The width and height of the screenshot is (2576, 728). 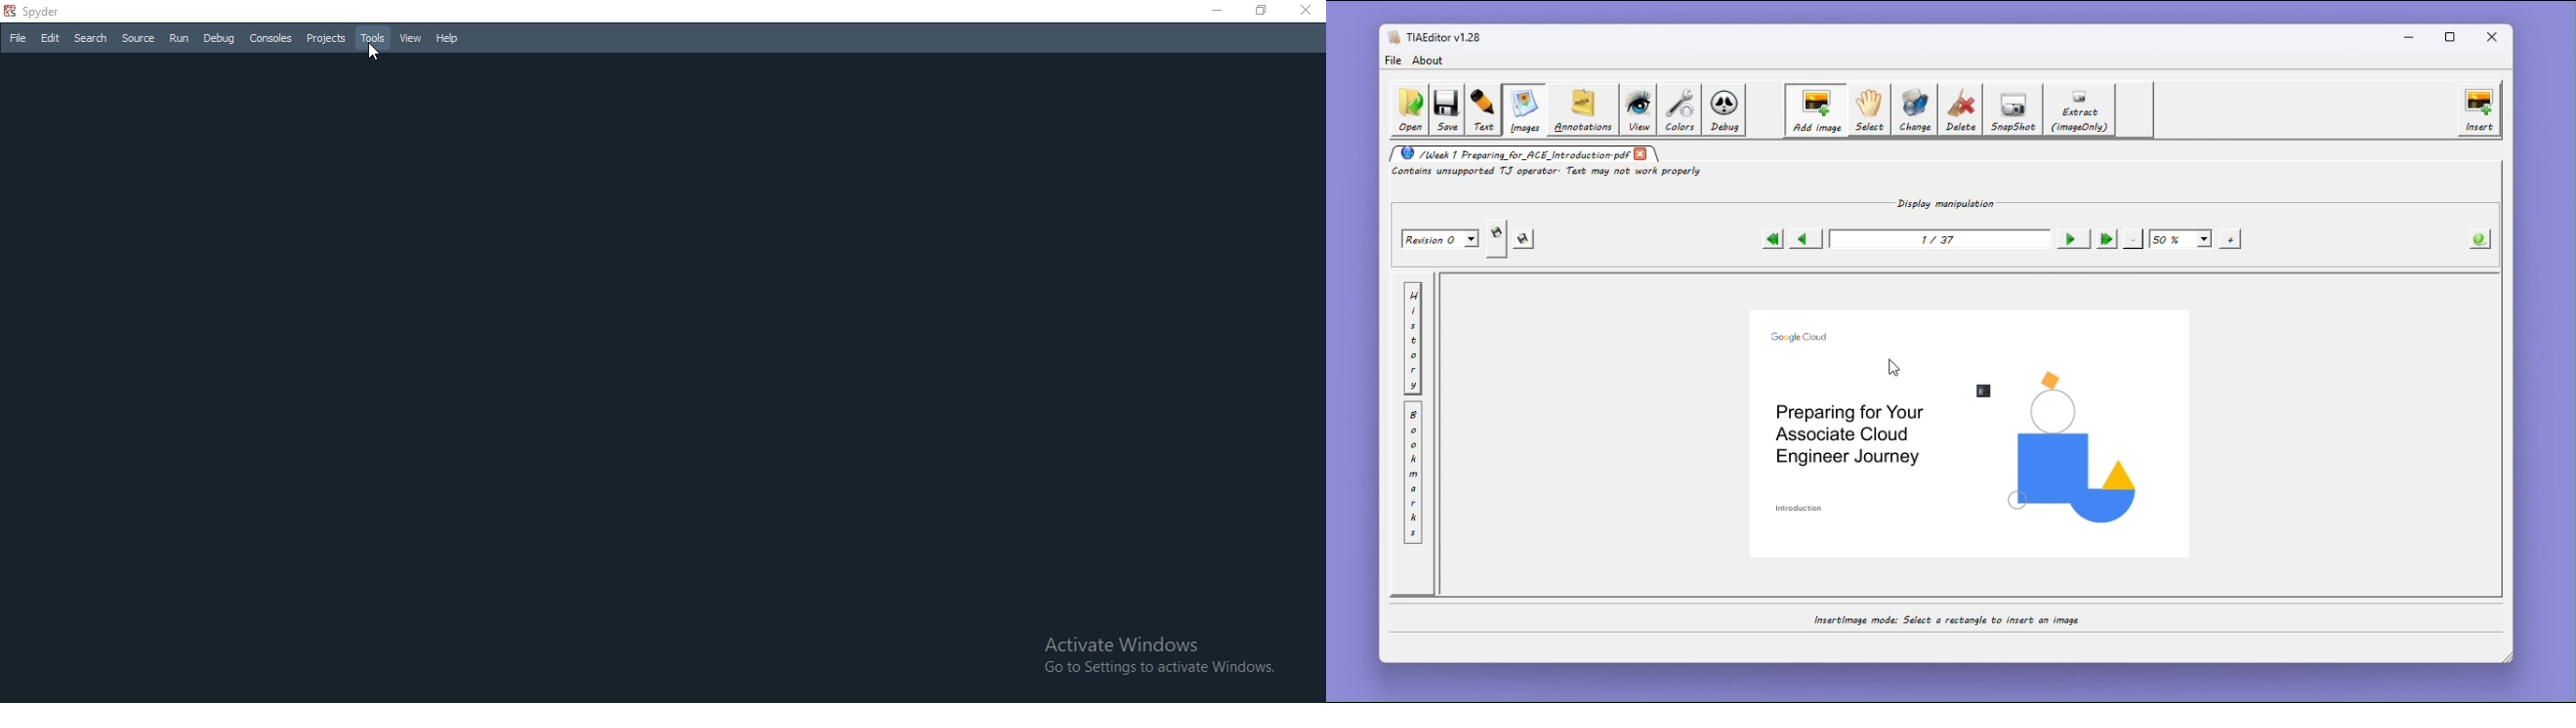 What do you see at coordinates (1849, 434) in the screenshot?
I see `preparing for your associate cloud engineer journey` at bounding box center [1849, 434].